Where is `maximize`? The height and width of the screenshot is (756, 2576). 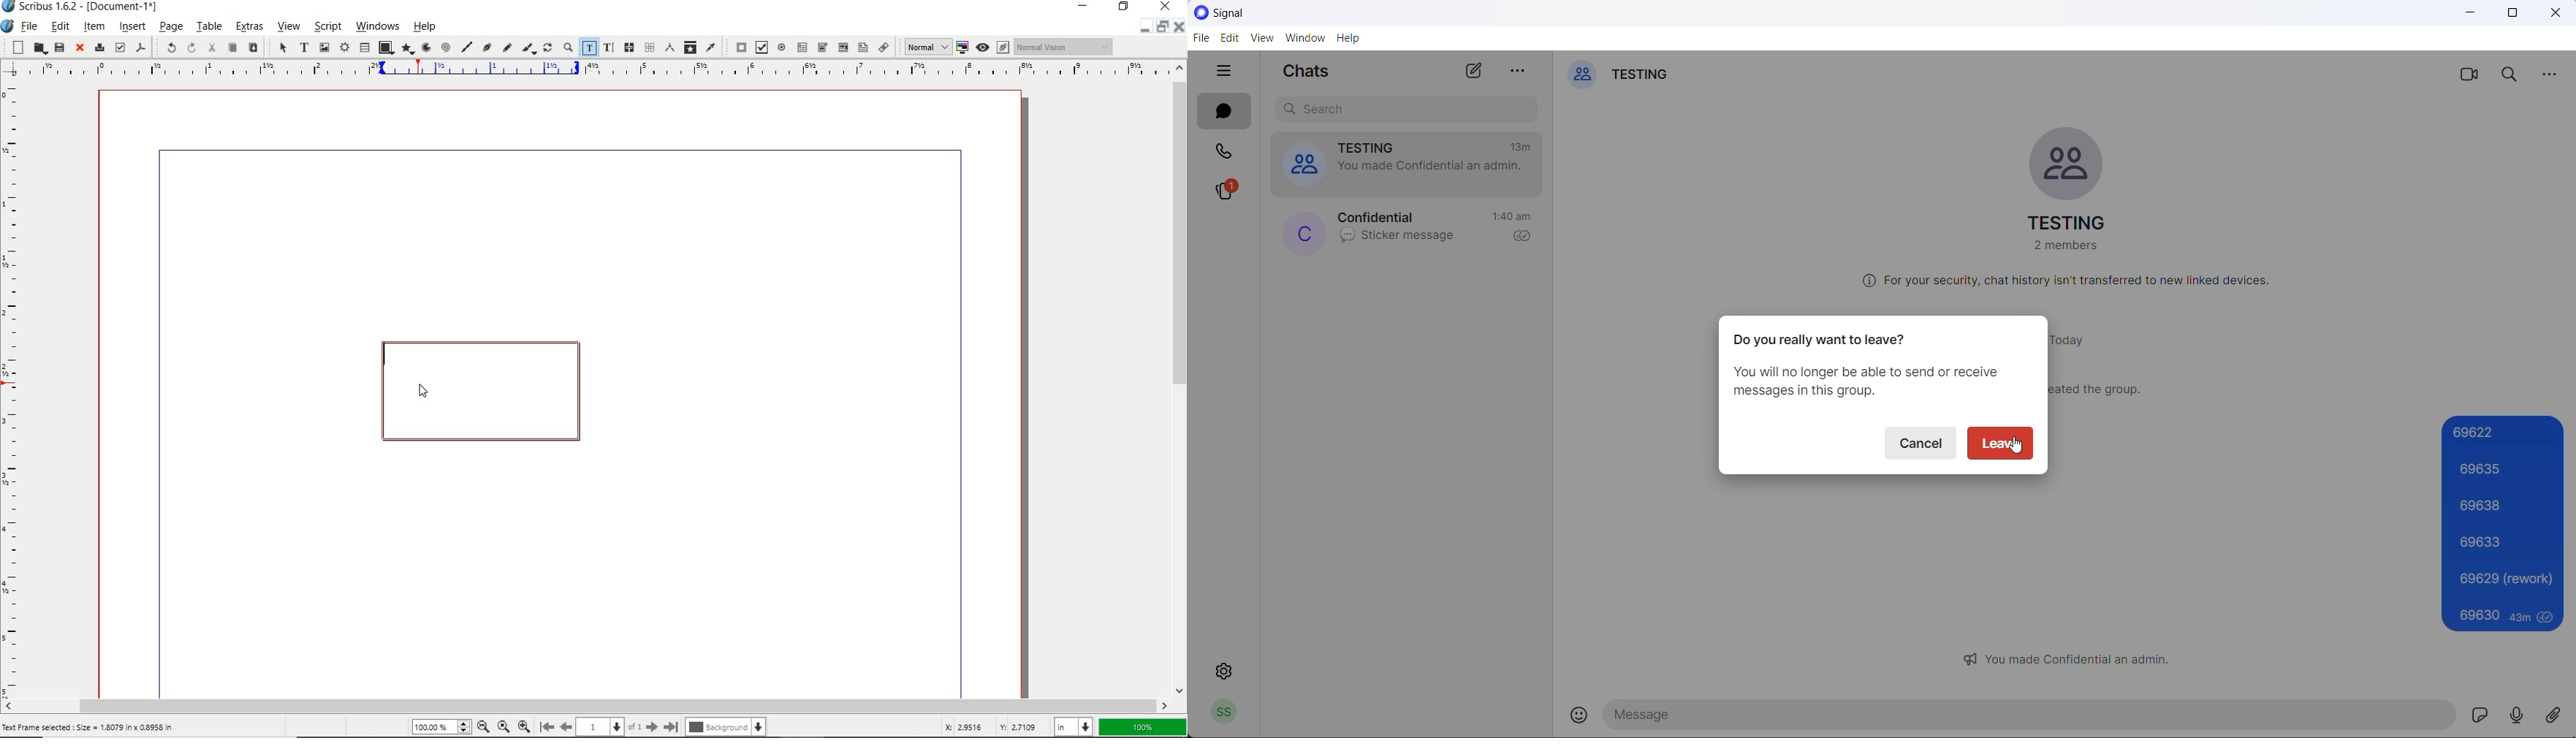
maximize is located at coordinates (2513, 15).